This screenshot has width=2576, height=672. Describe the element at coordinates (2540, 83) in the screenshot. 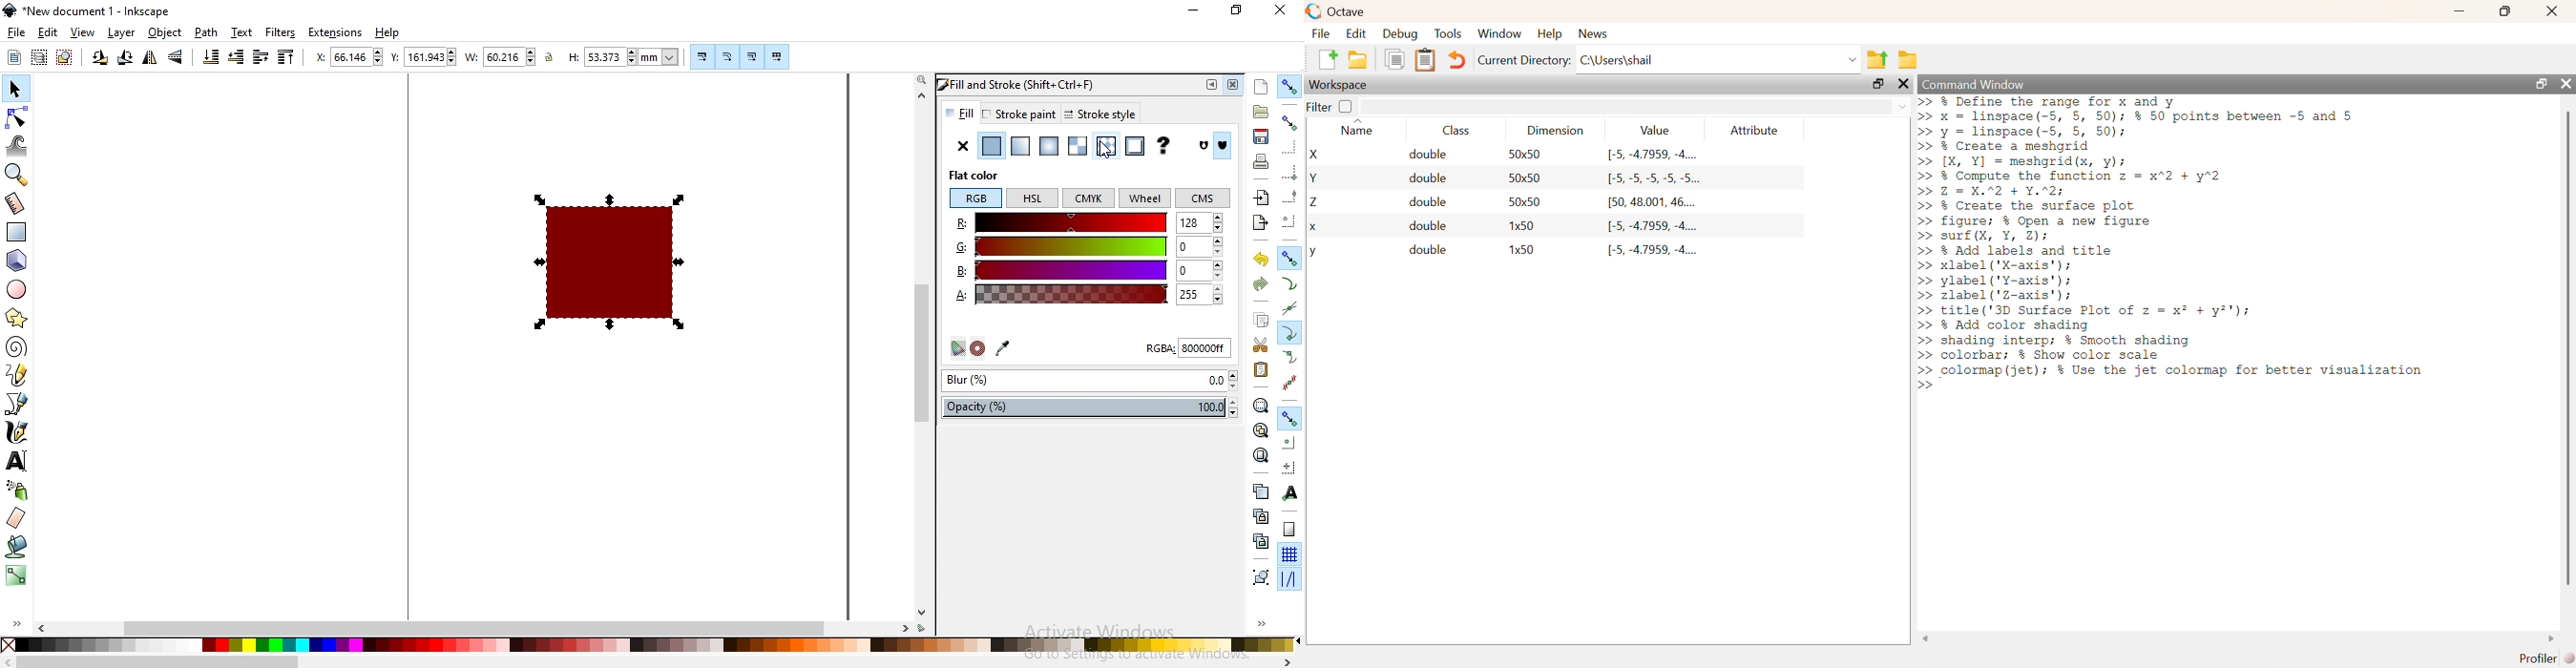

I see `maximize` at that location.